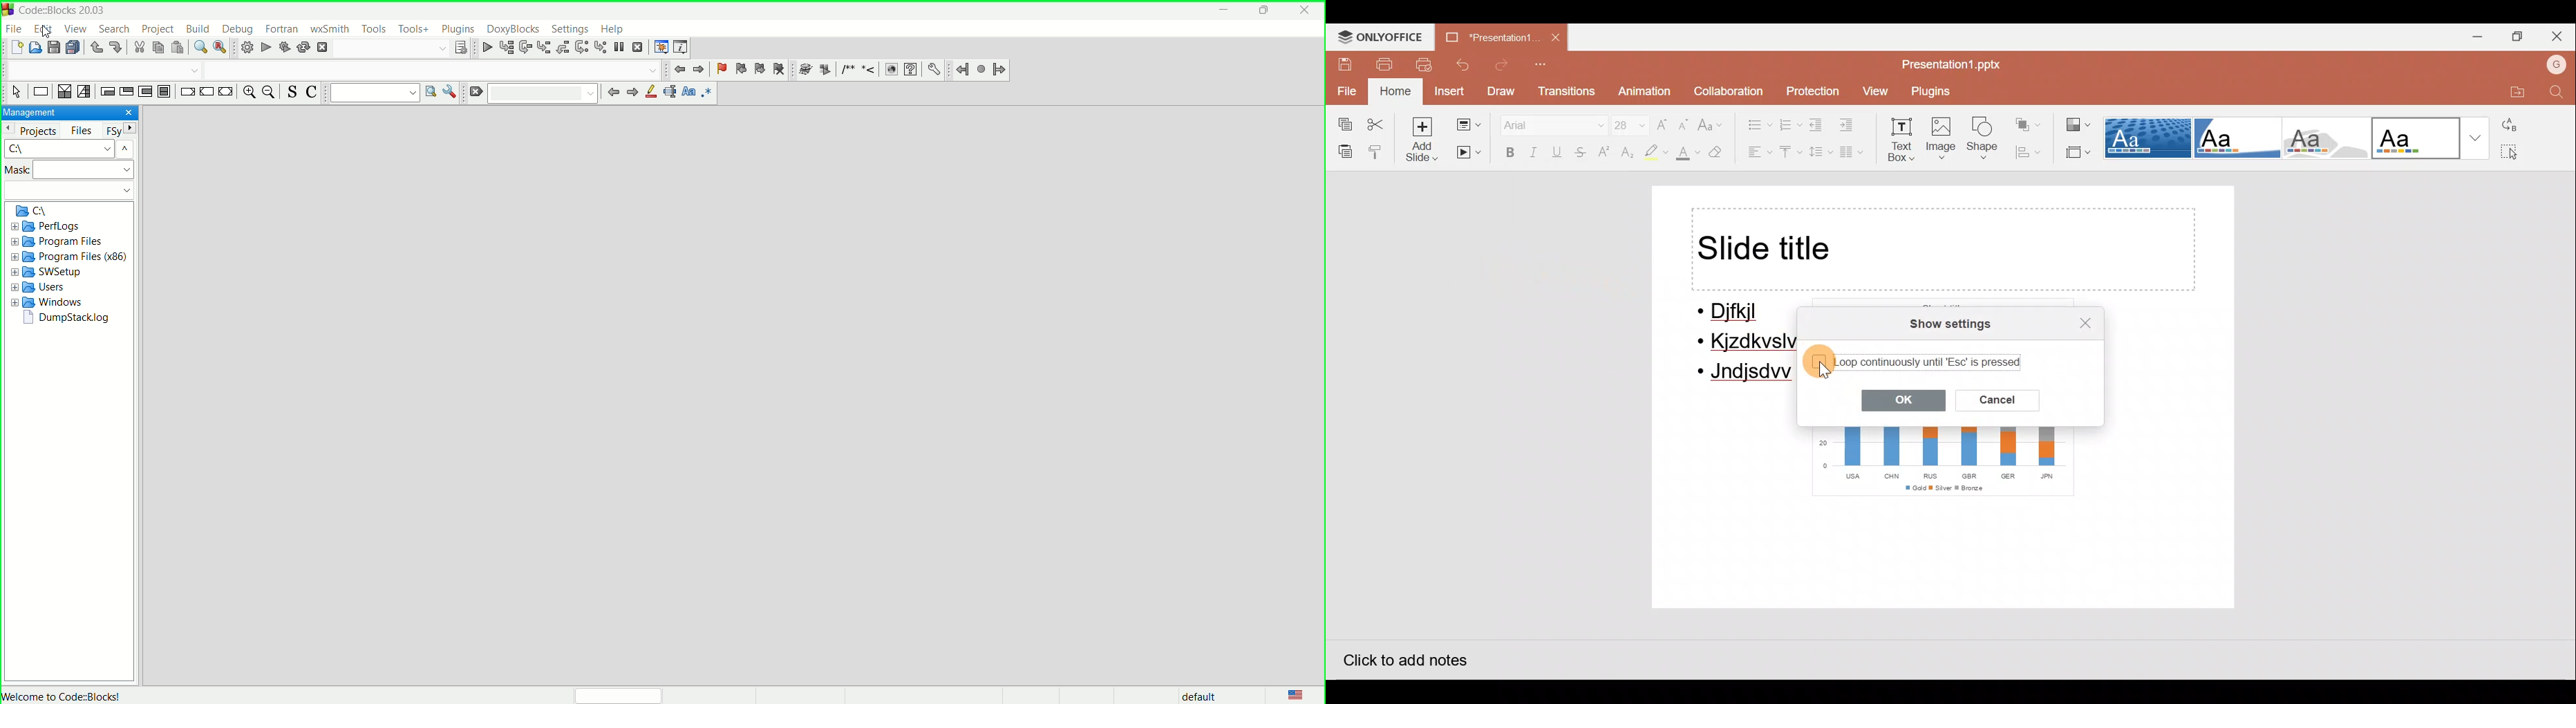  What do you see at coordinates (456, 28) in the screenshot?
I see `plugins` at bounding box center [456, 28].